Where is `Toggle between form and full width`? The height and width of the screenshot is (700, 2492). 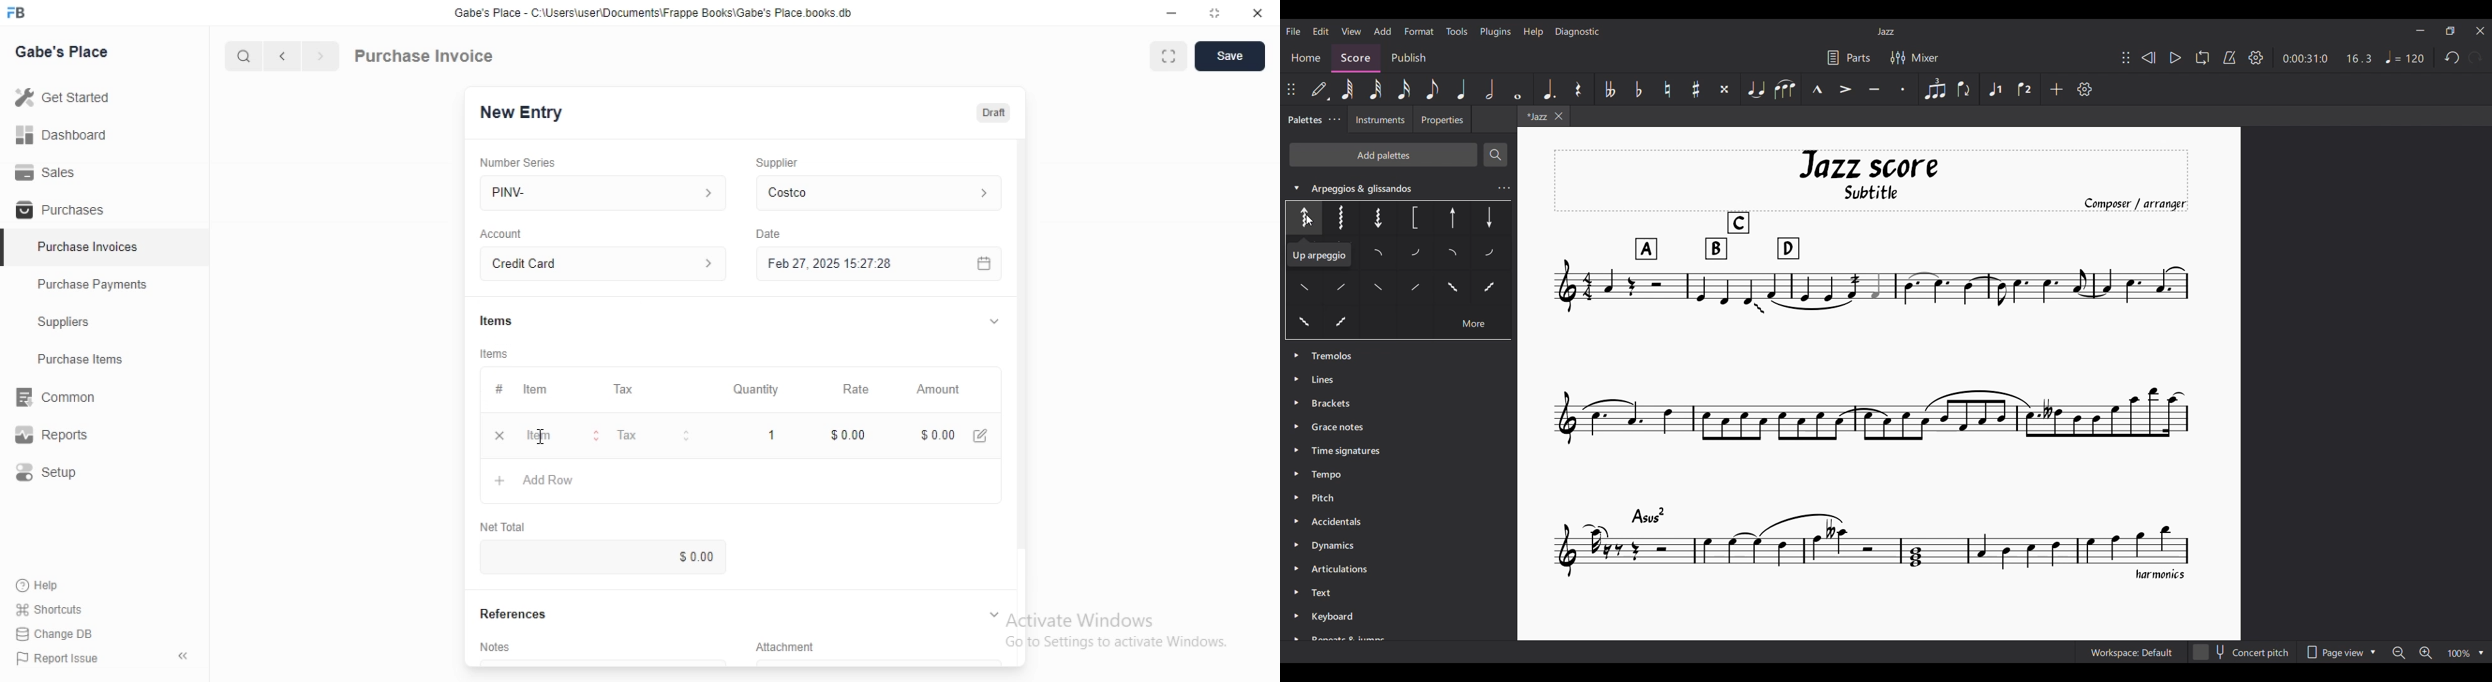
Toggle between form and full width is located at coordinates (1169, 56).